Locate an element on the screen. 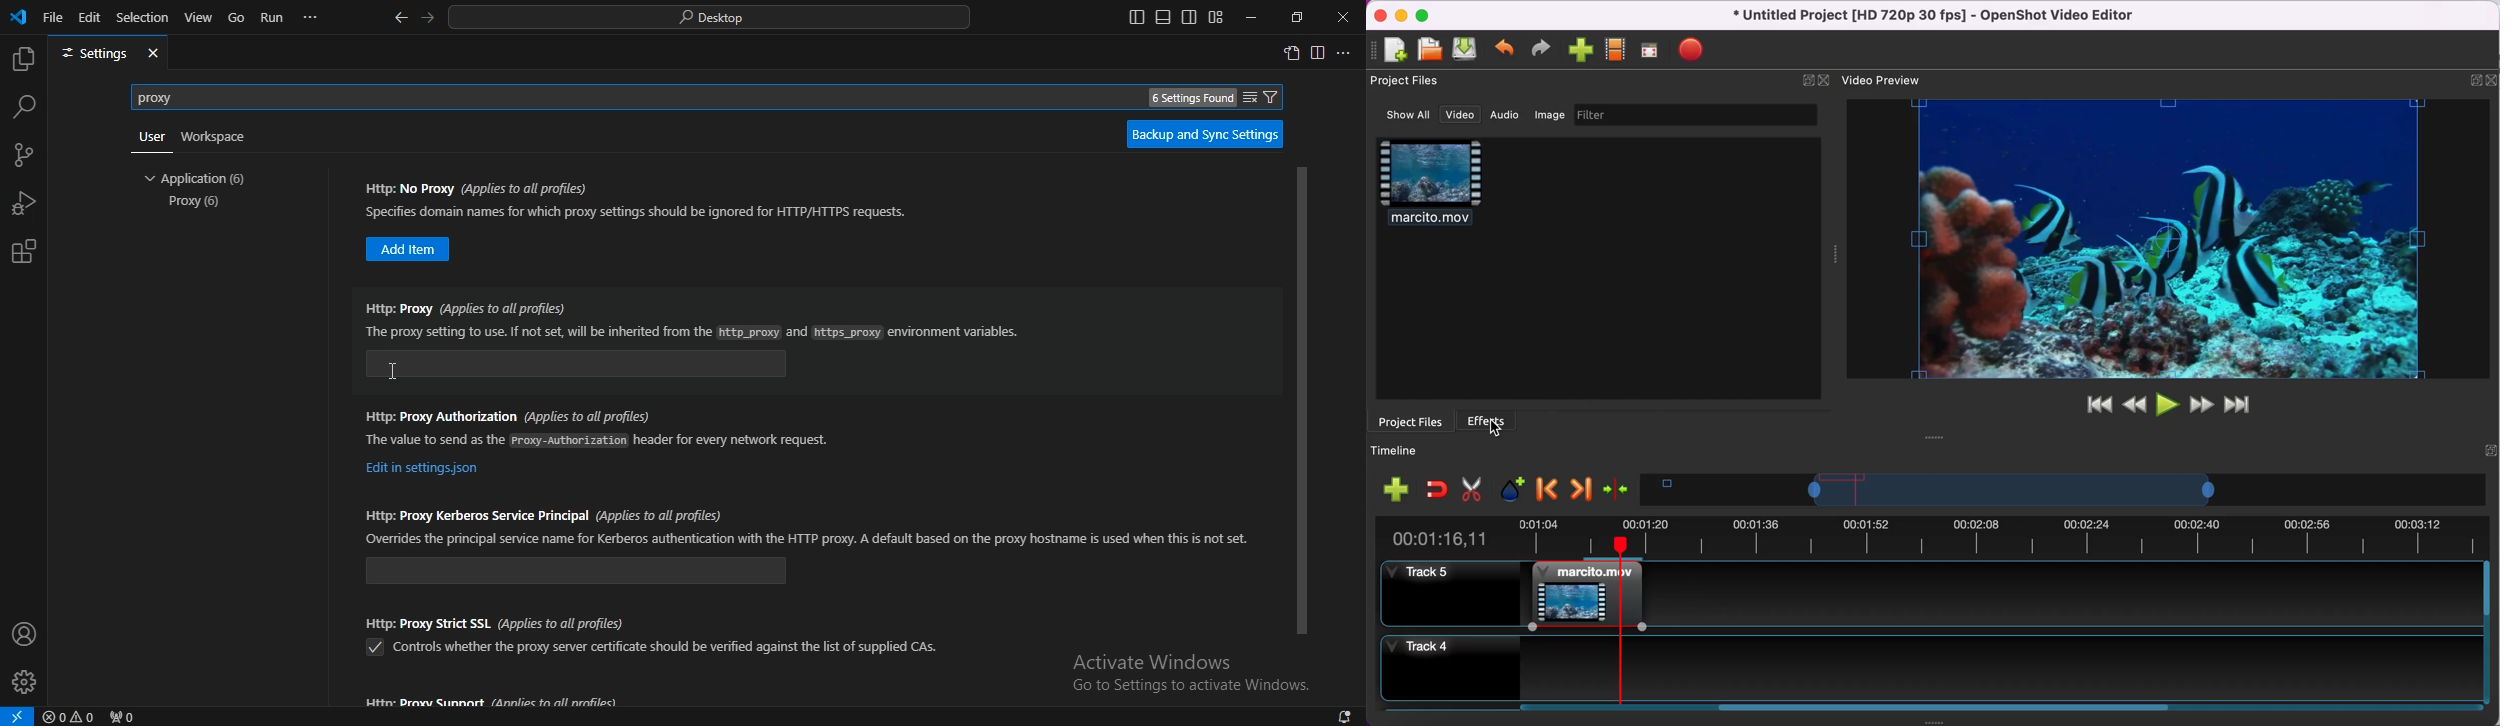 This screenshot has width=2520, height=728. close is located at coordinates (1342, 17).